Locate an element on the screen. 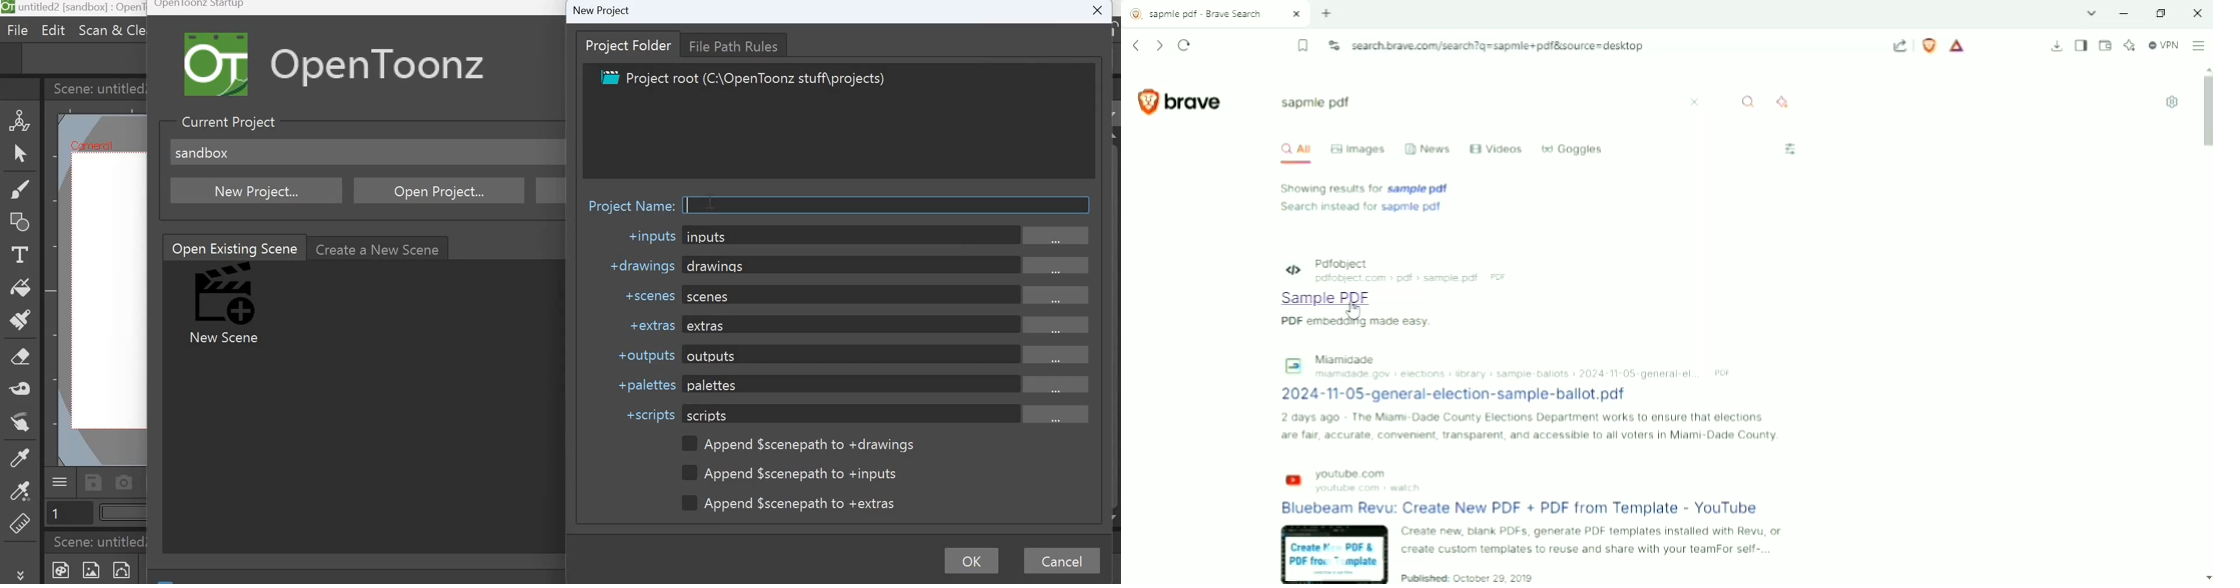  Videos is located at coordinates (1497, 149).